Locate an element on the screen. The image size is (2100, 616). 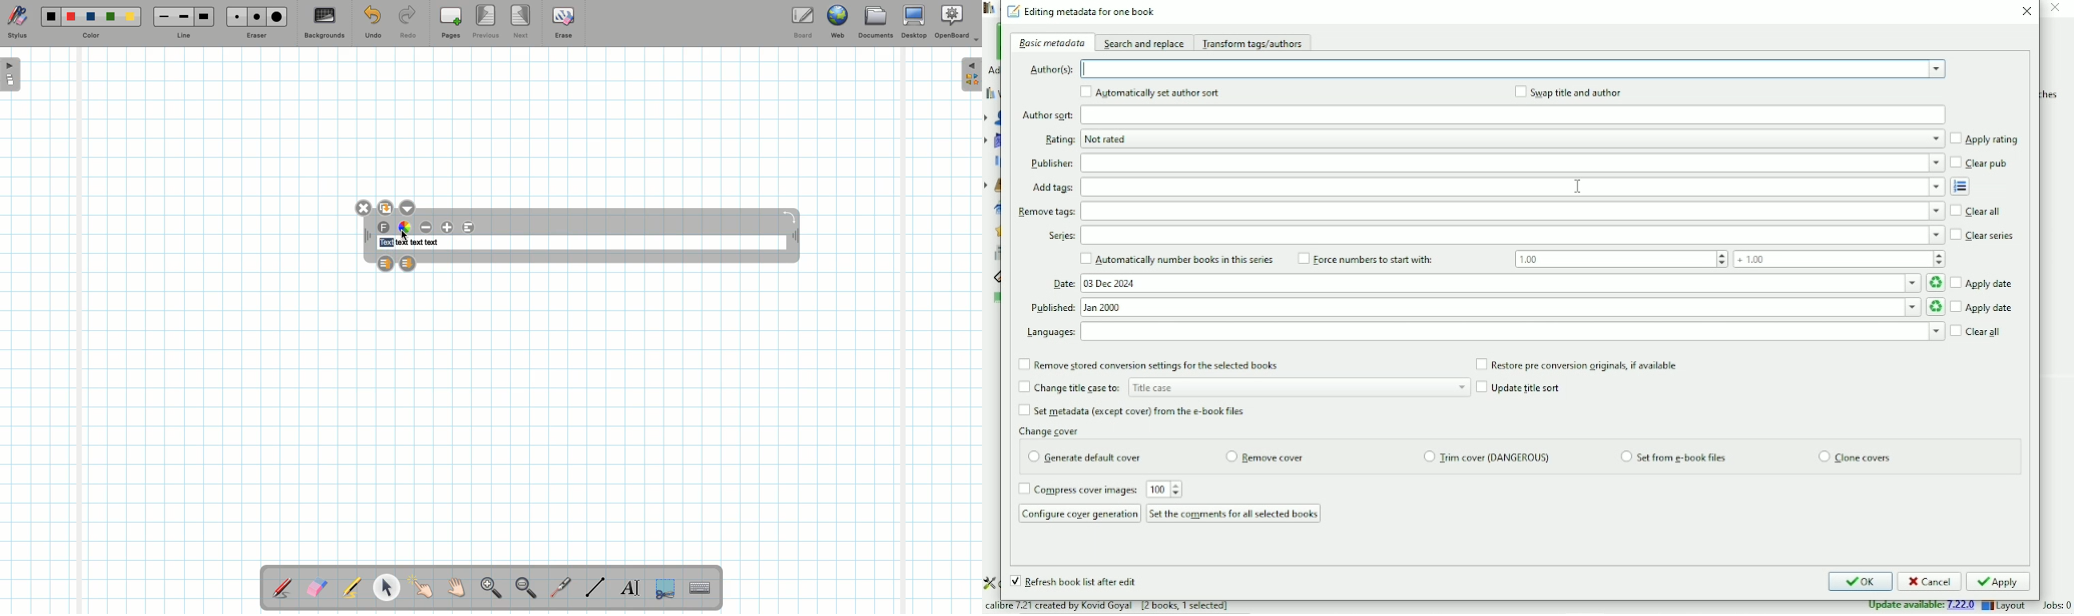
Open pages is located at coordinates (12, 74).